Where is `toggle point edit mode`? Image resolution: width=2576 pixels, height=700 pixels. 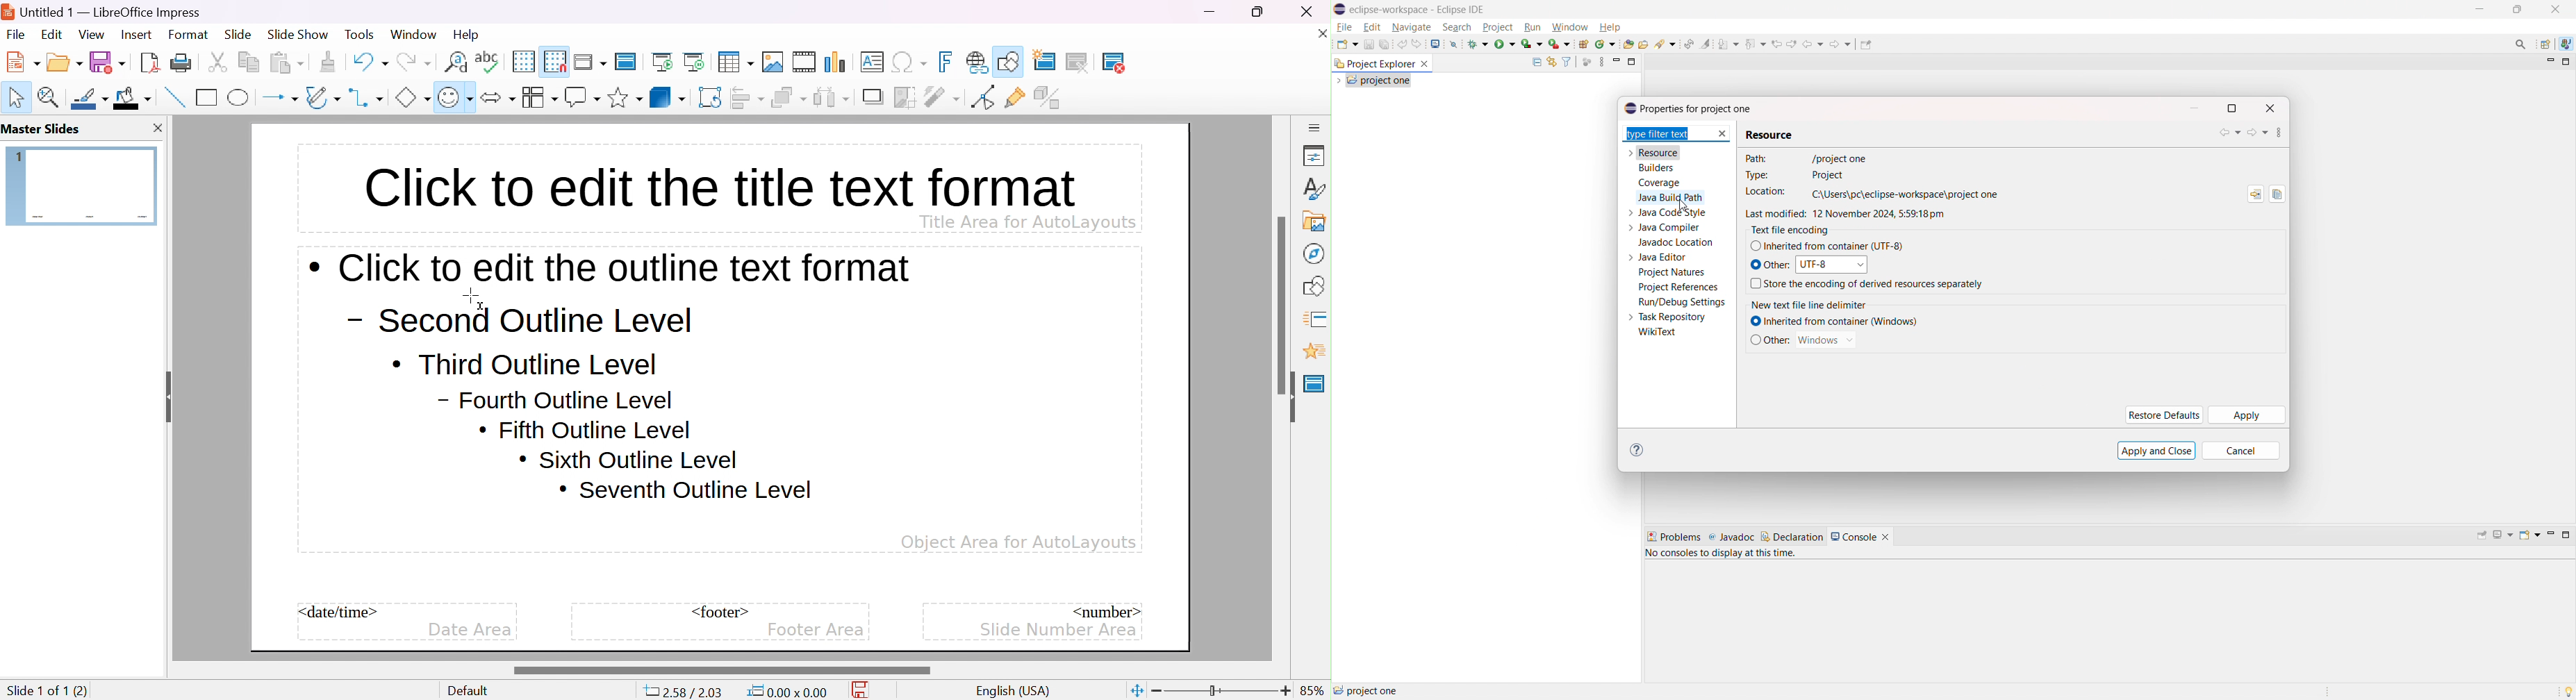
toggle point edit mode is located at coordinates (982, 97).